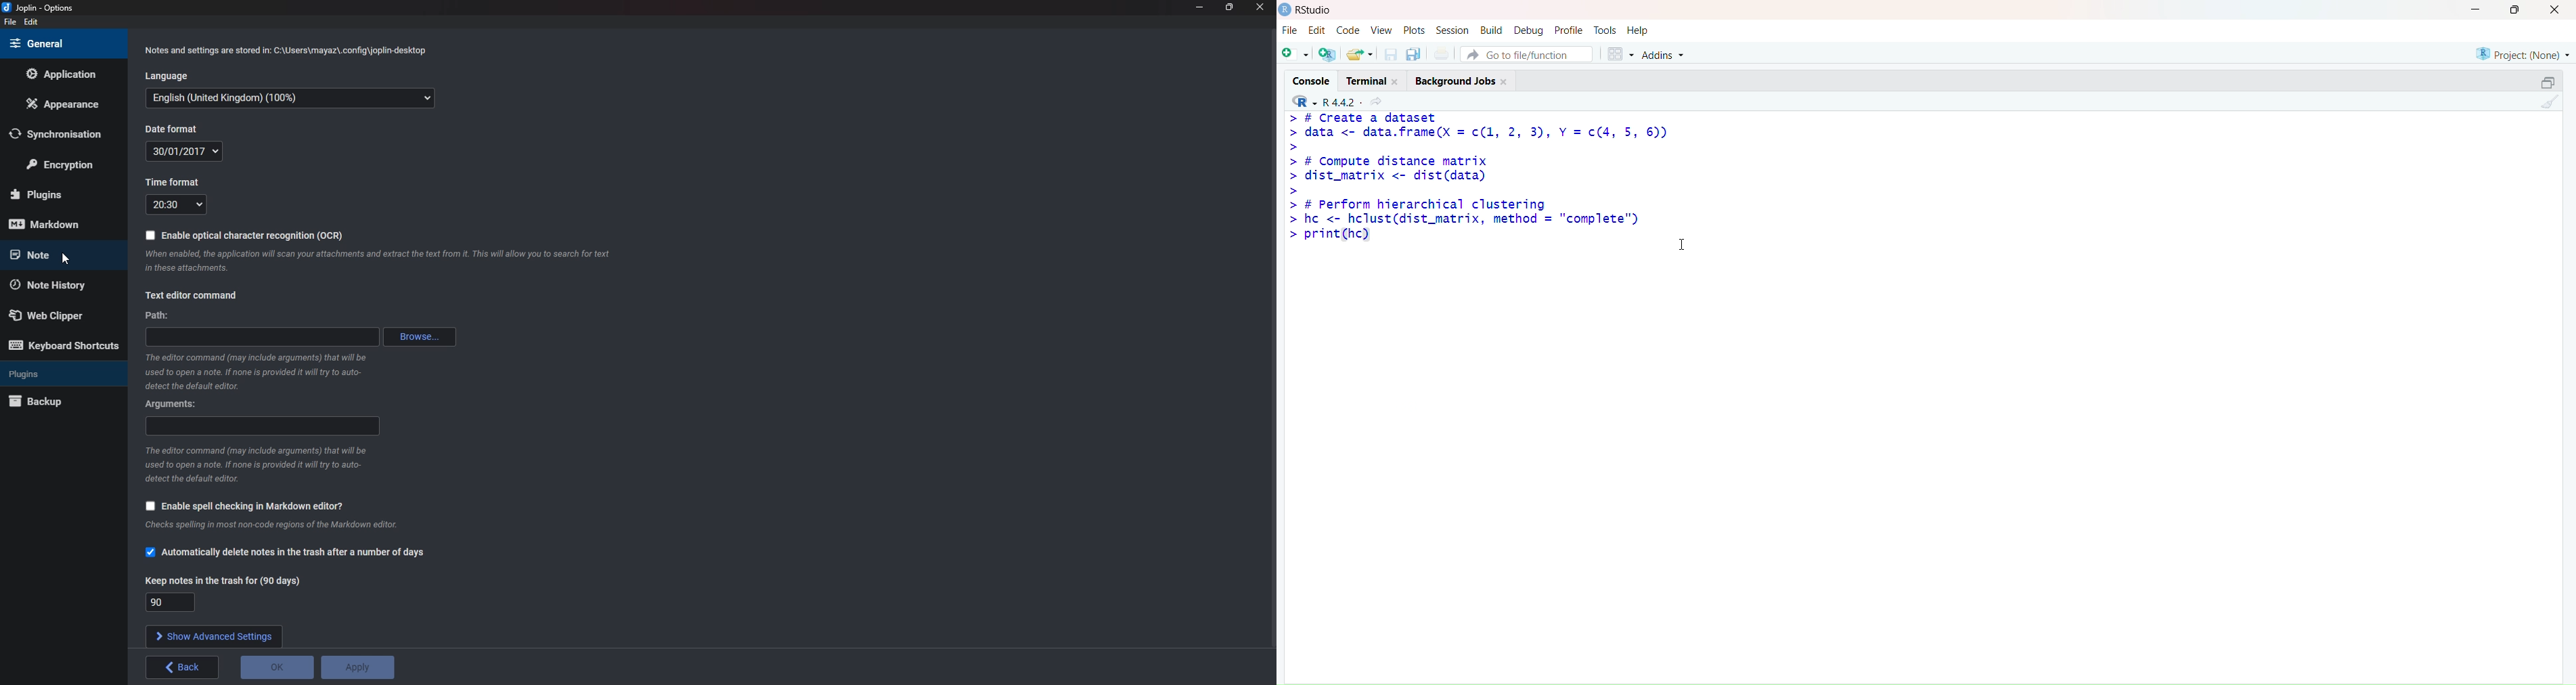 This screenshot has height=700, width=2576. Describe the element at coordinates (1531, 53) in the screenshot. I see `Go to file/function` at that location.